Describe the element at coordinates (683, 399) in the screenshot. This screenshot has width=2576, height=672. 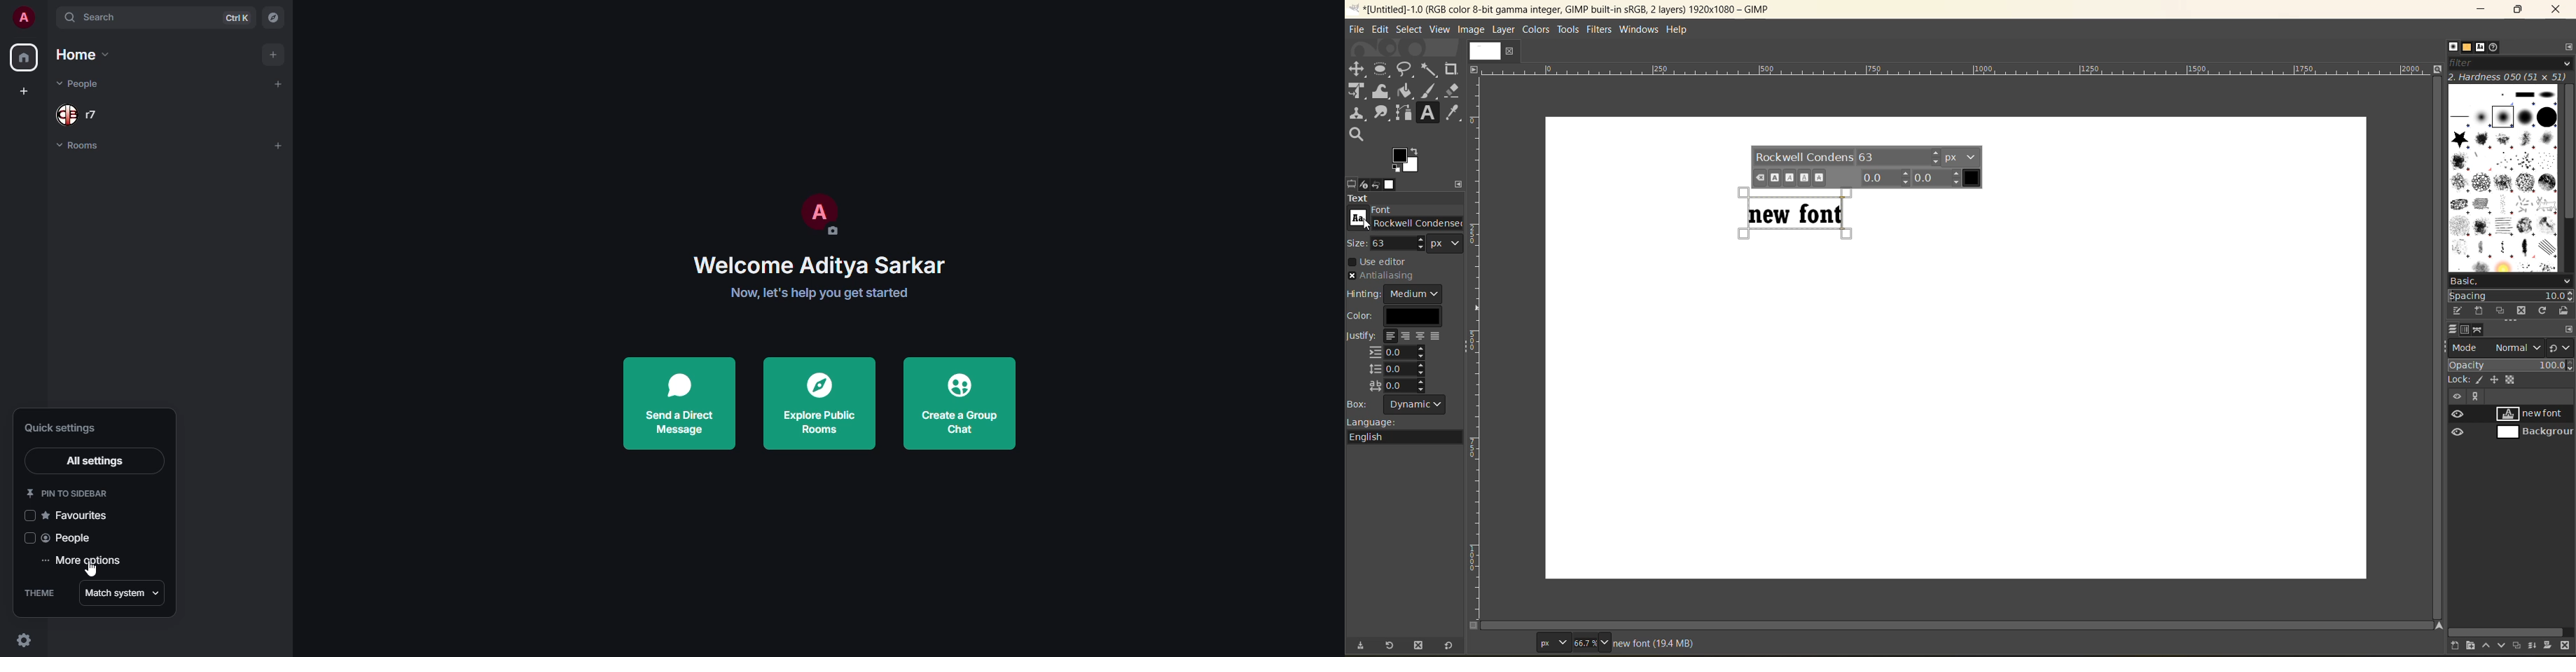
I see `send direct message` at that location.